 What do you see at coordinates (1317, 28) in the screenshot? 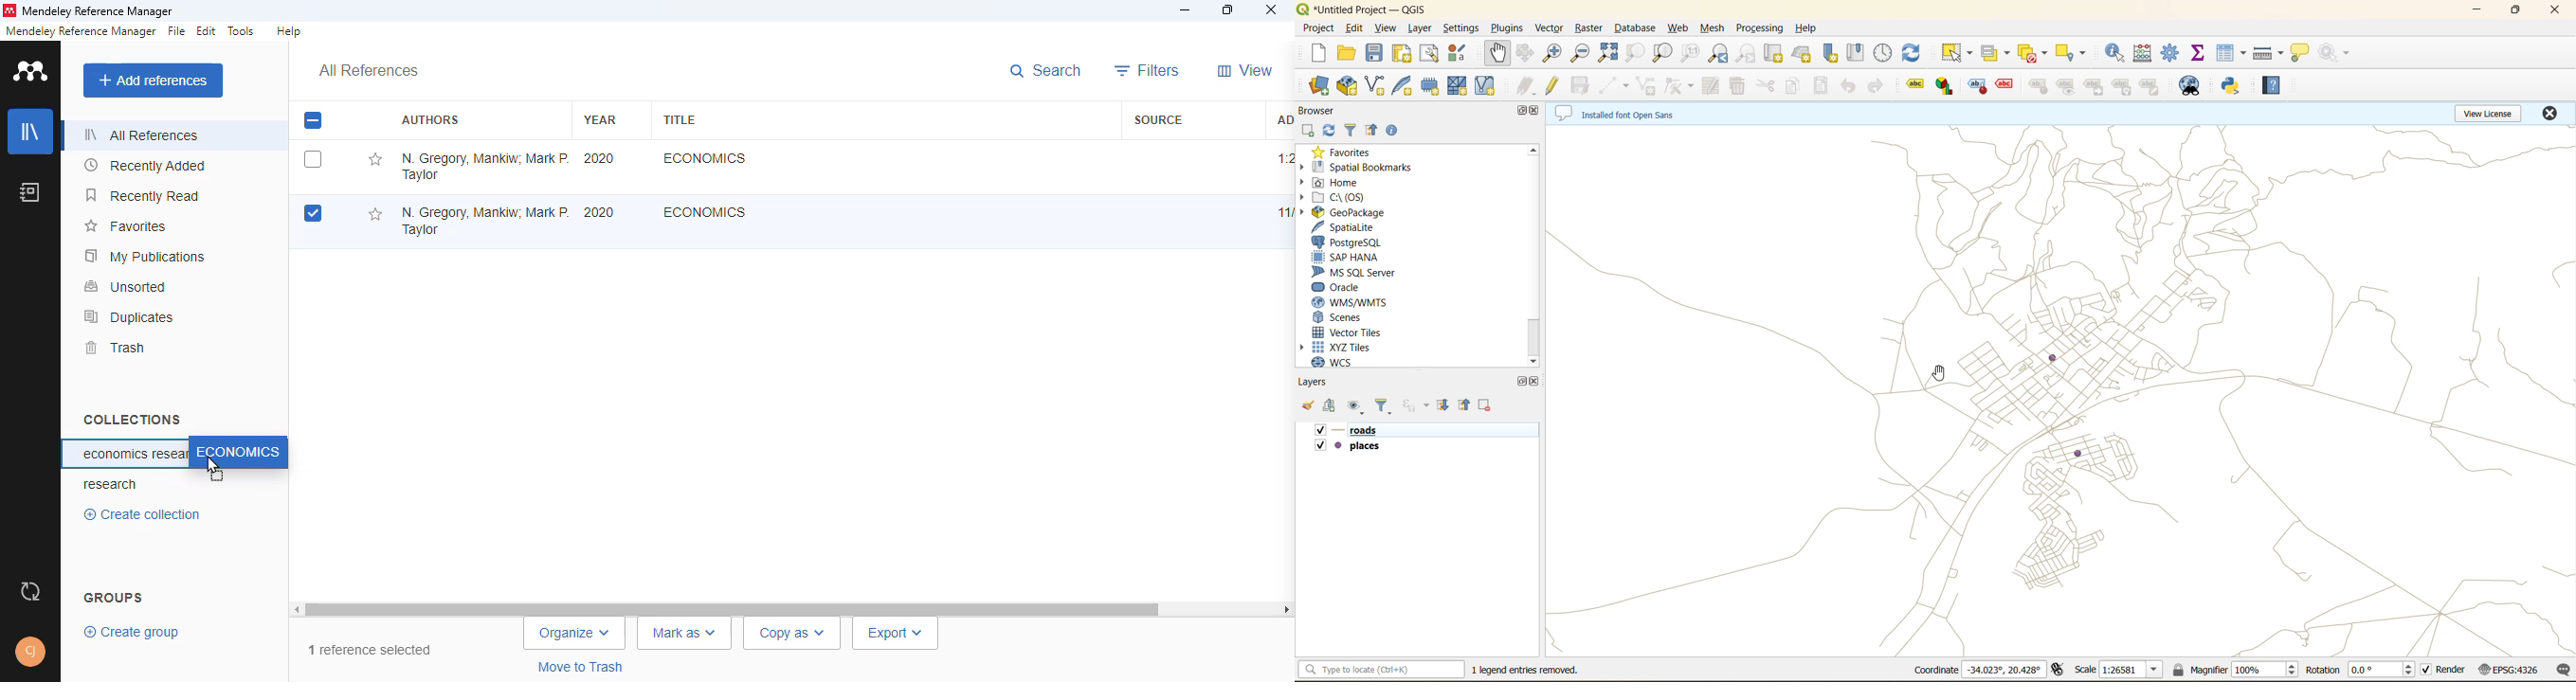
I see `project` at bounding box center [1317, 28].